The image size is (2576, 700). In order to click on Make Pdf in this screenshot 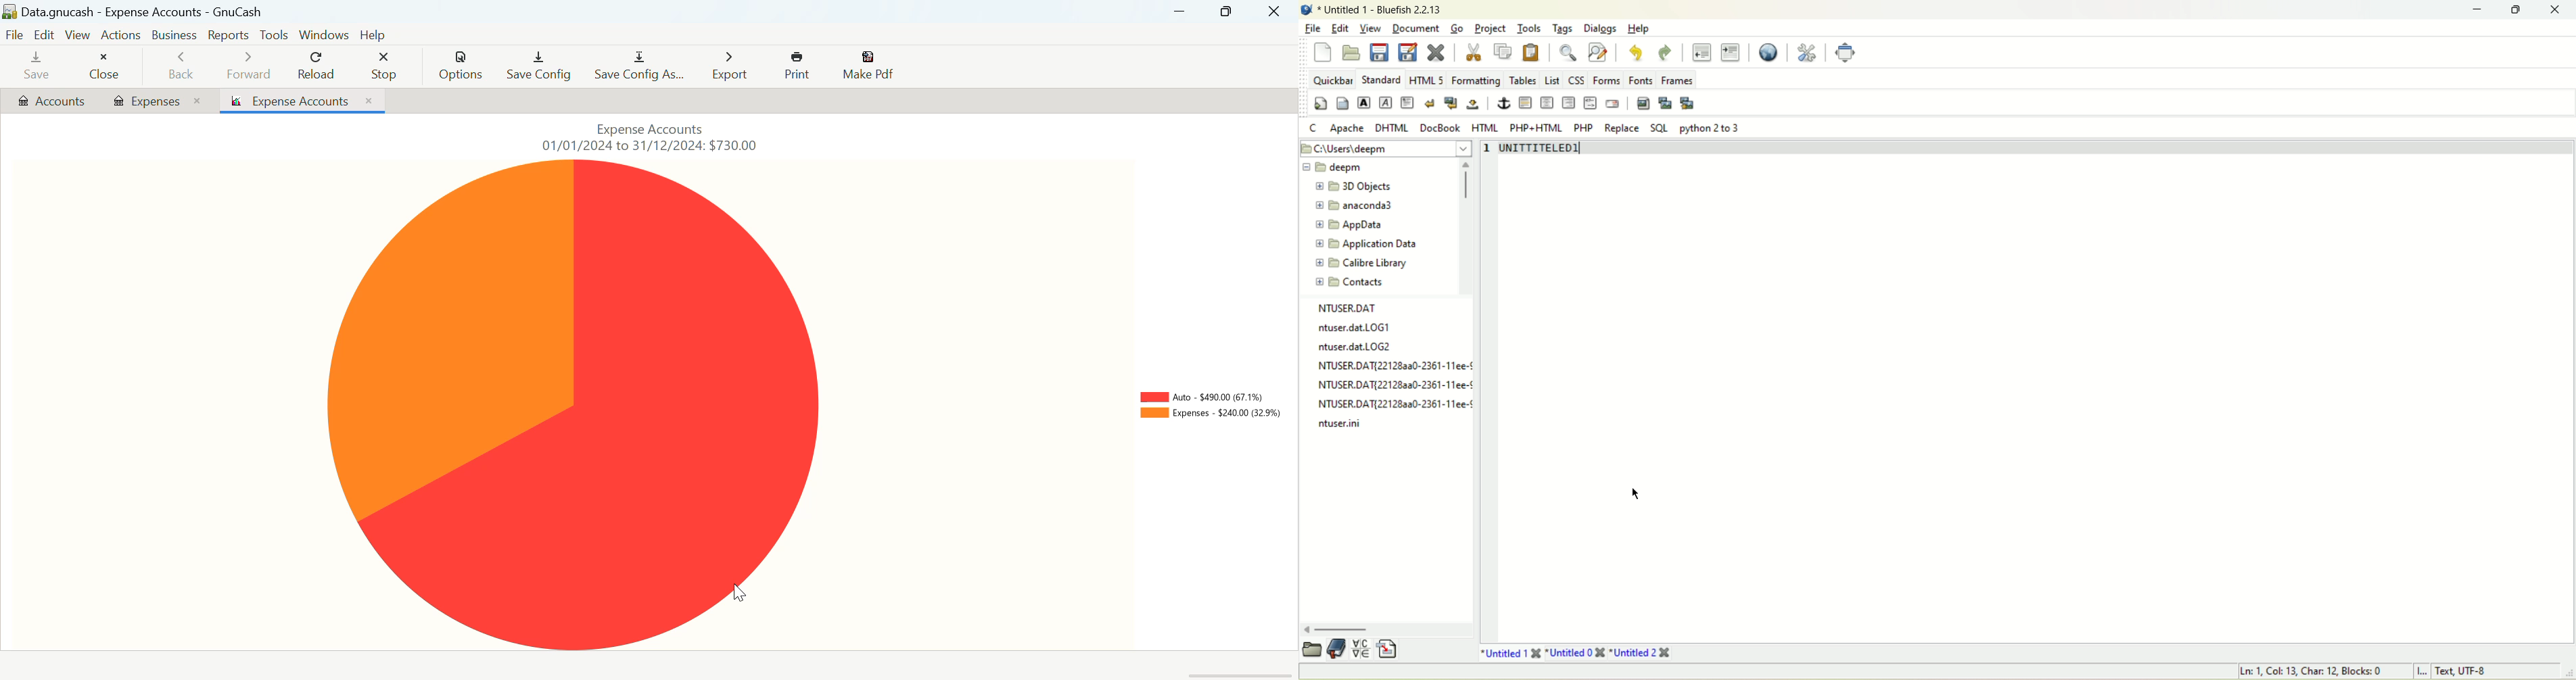, I will do `click(867, 67)`.